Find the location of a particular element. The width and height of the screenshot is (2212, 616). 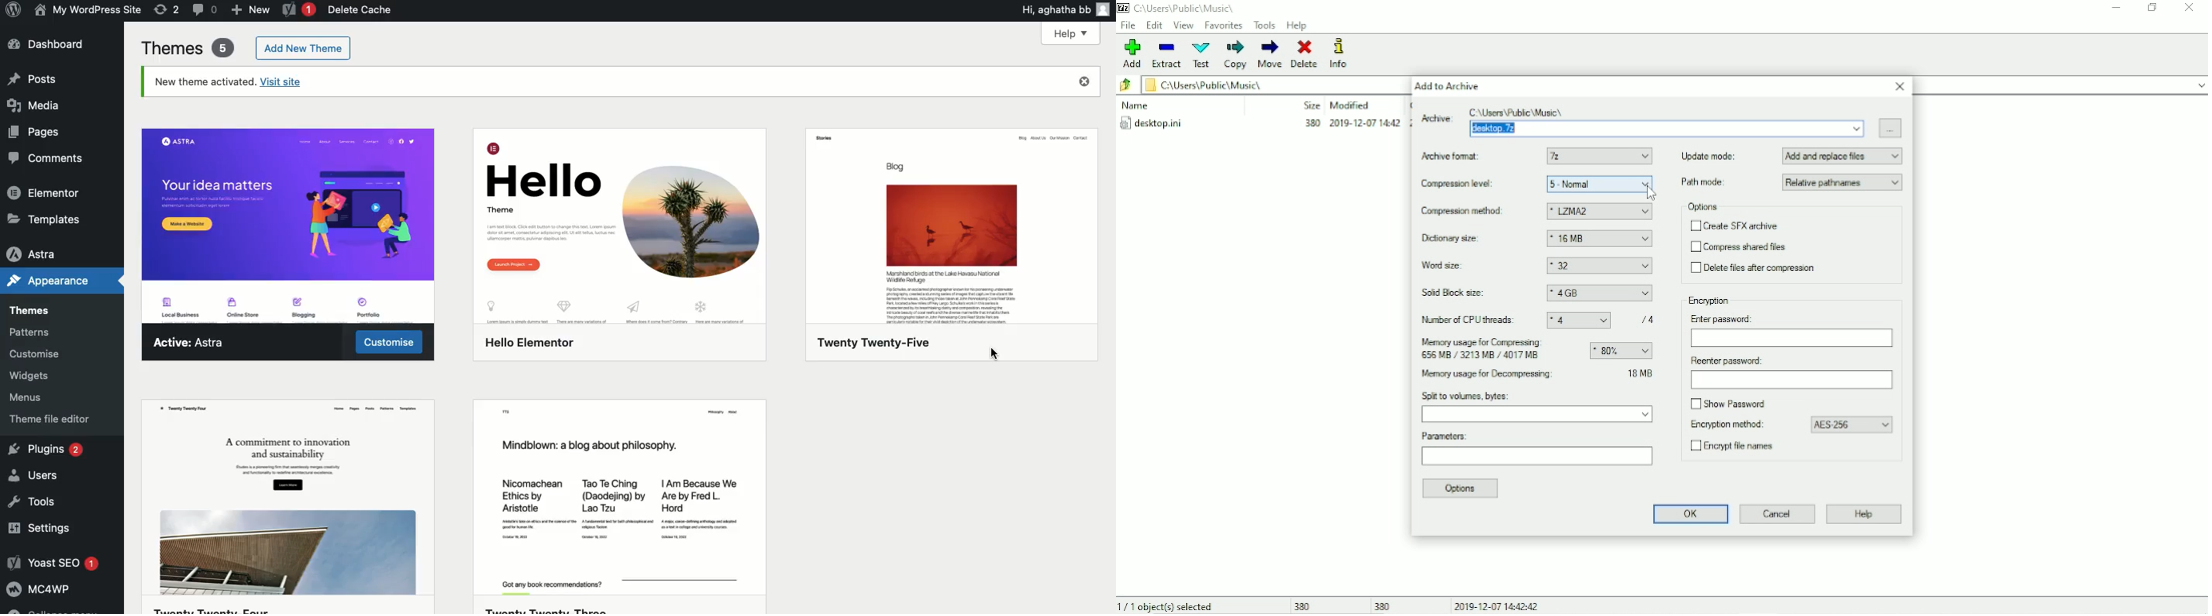

Split to volumes is located at coordinates (1538, 415).